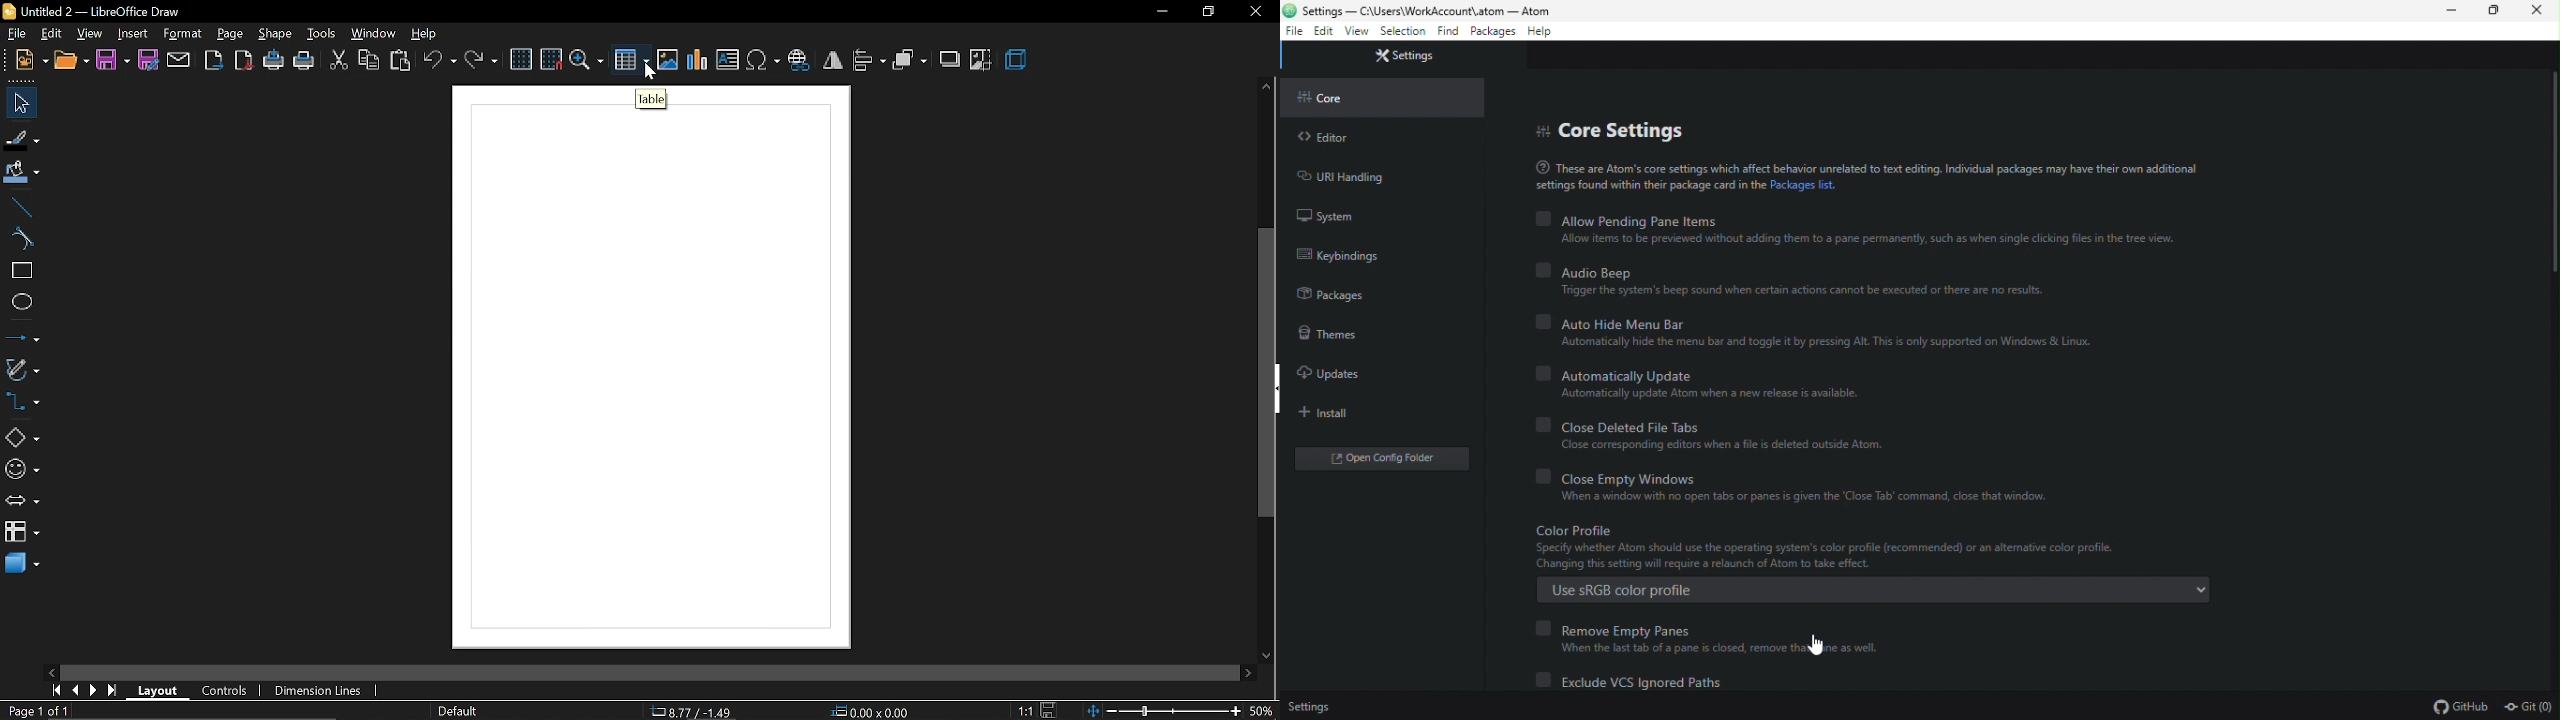 This screenshot has width=2576, height=728. What do you see at coordinates (458, 710) in the screenshot?
I see `Default` at bounding box center [458, 710].